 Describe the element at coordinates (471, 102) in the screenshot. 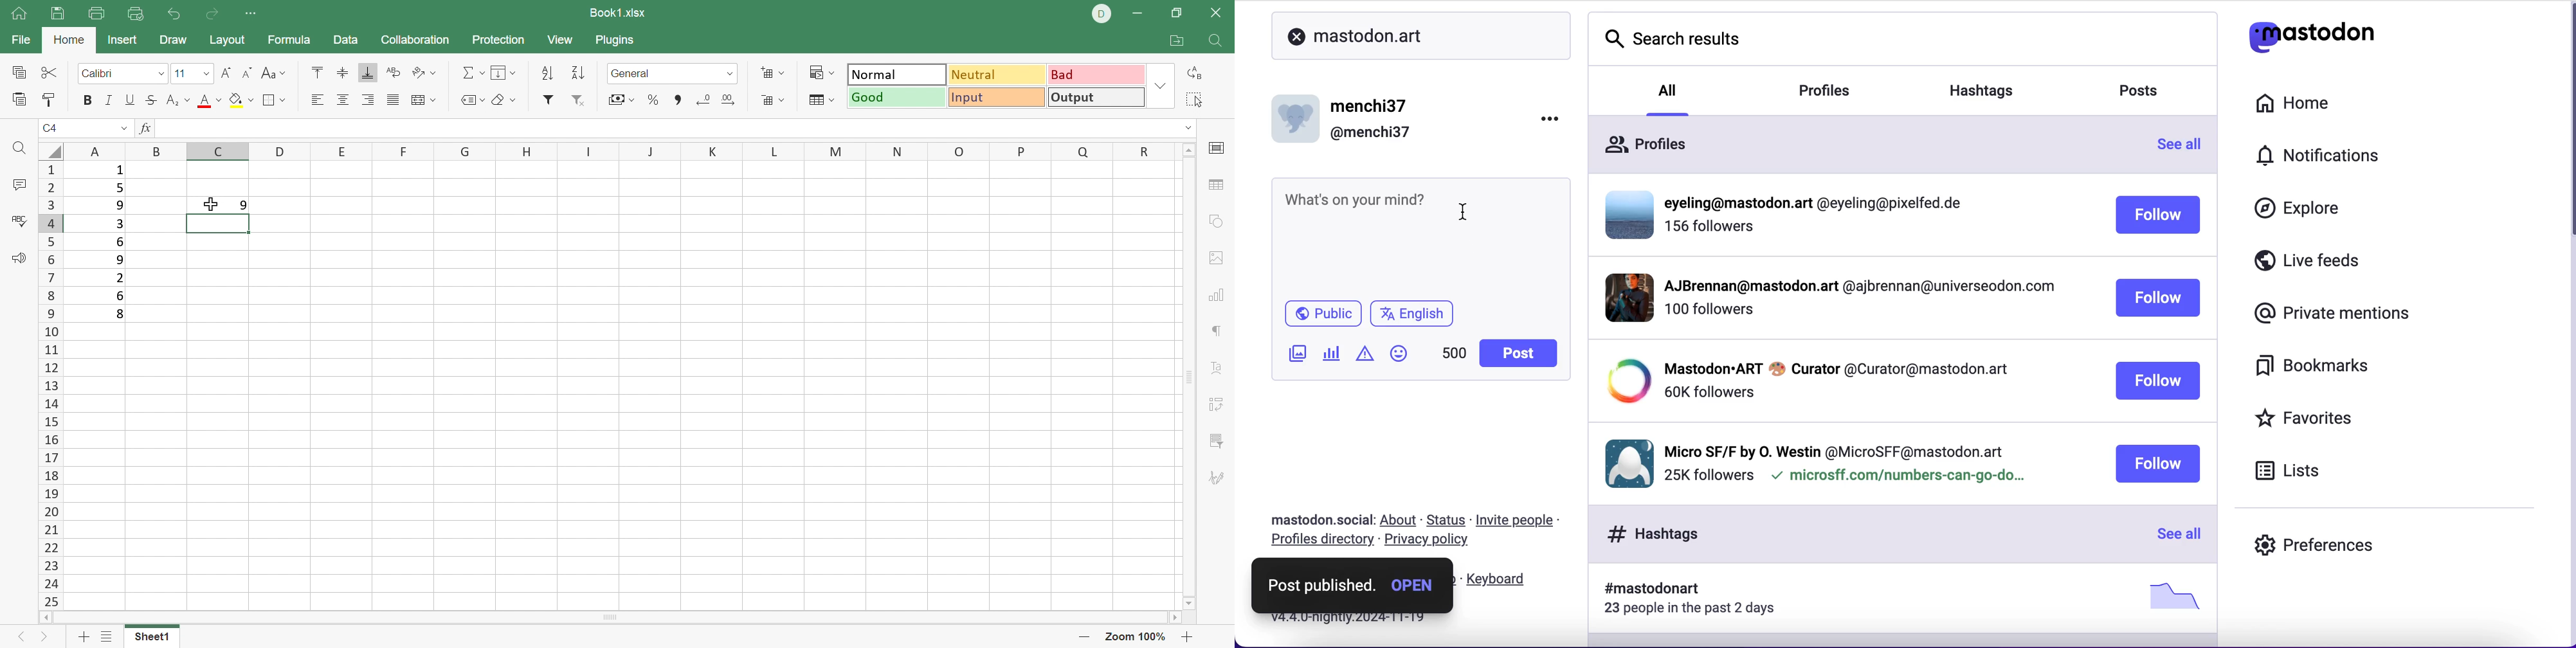

I see `Named ranges` at that location.